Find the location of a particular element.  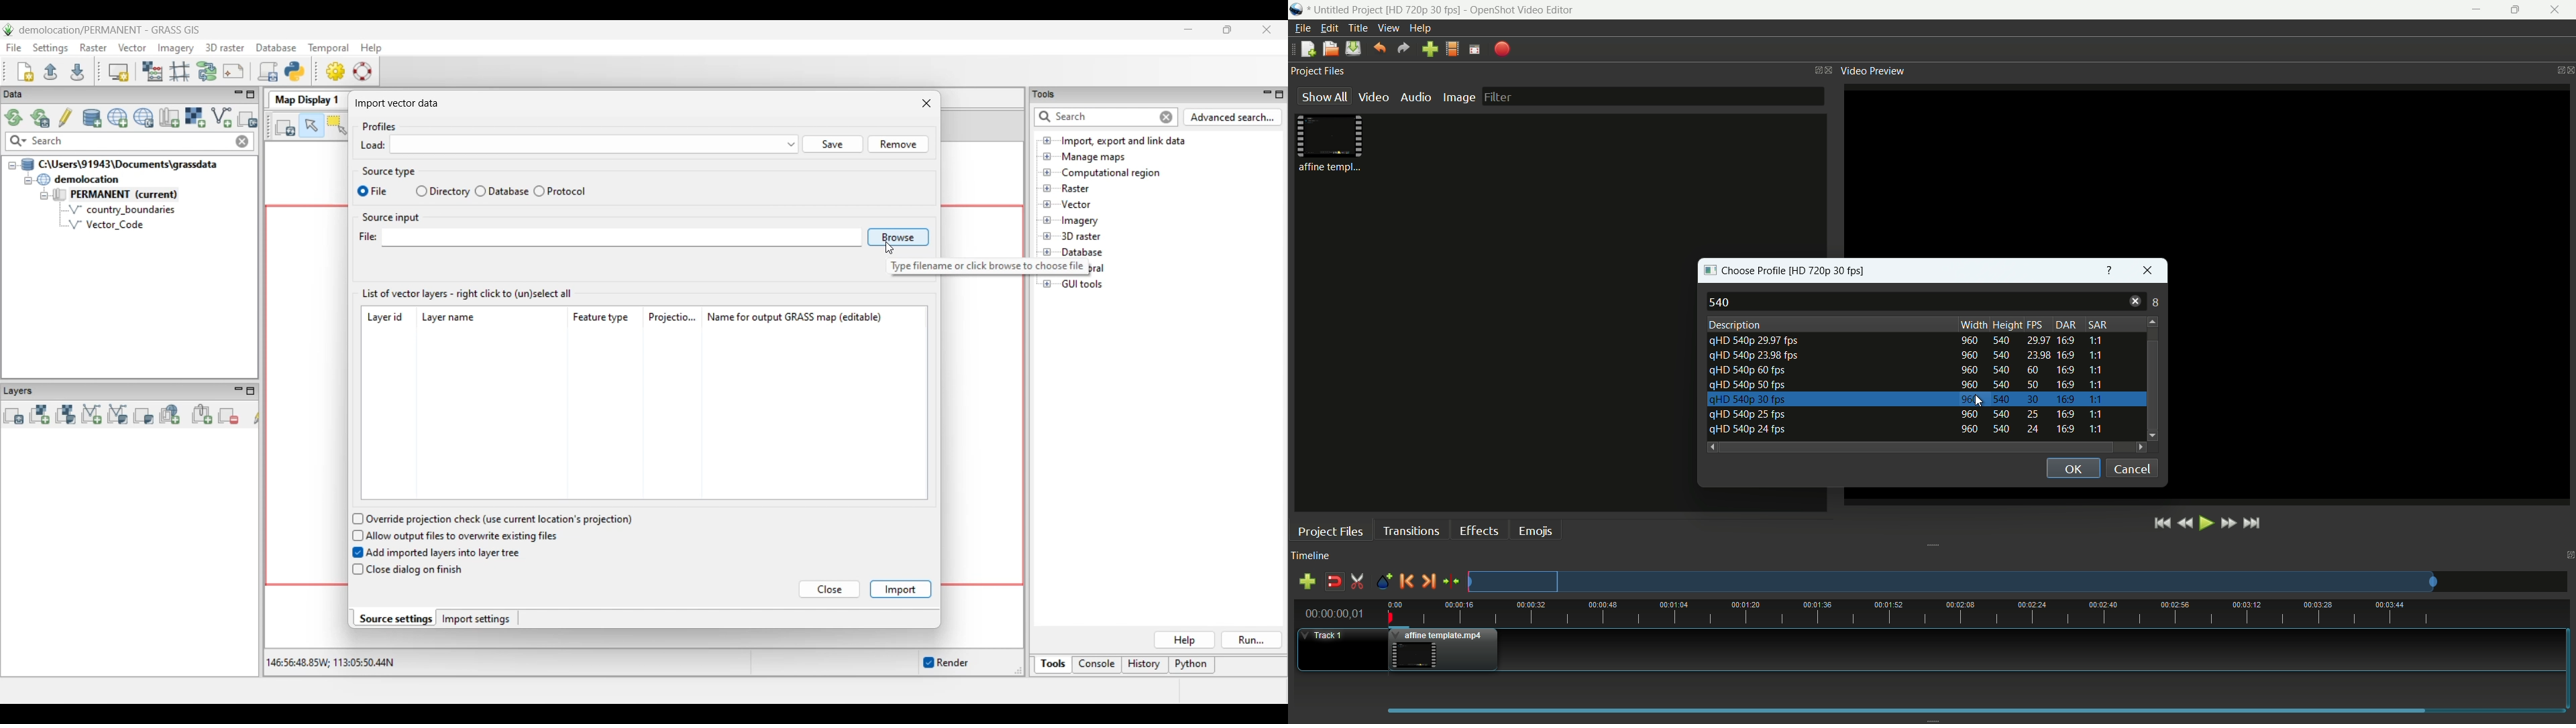

video preview is located at coordinates (1873, 70).